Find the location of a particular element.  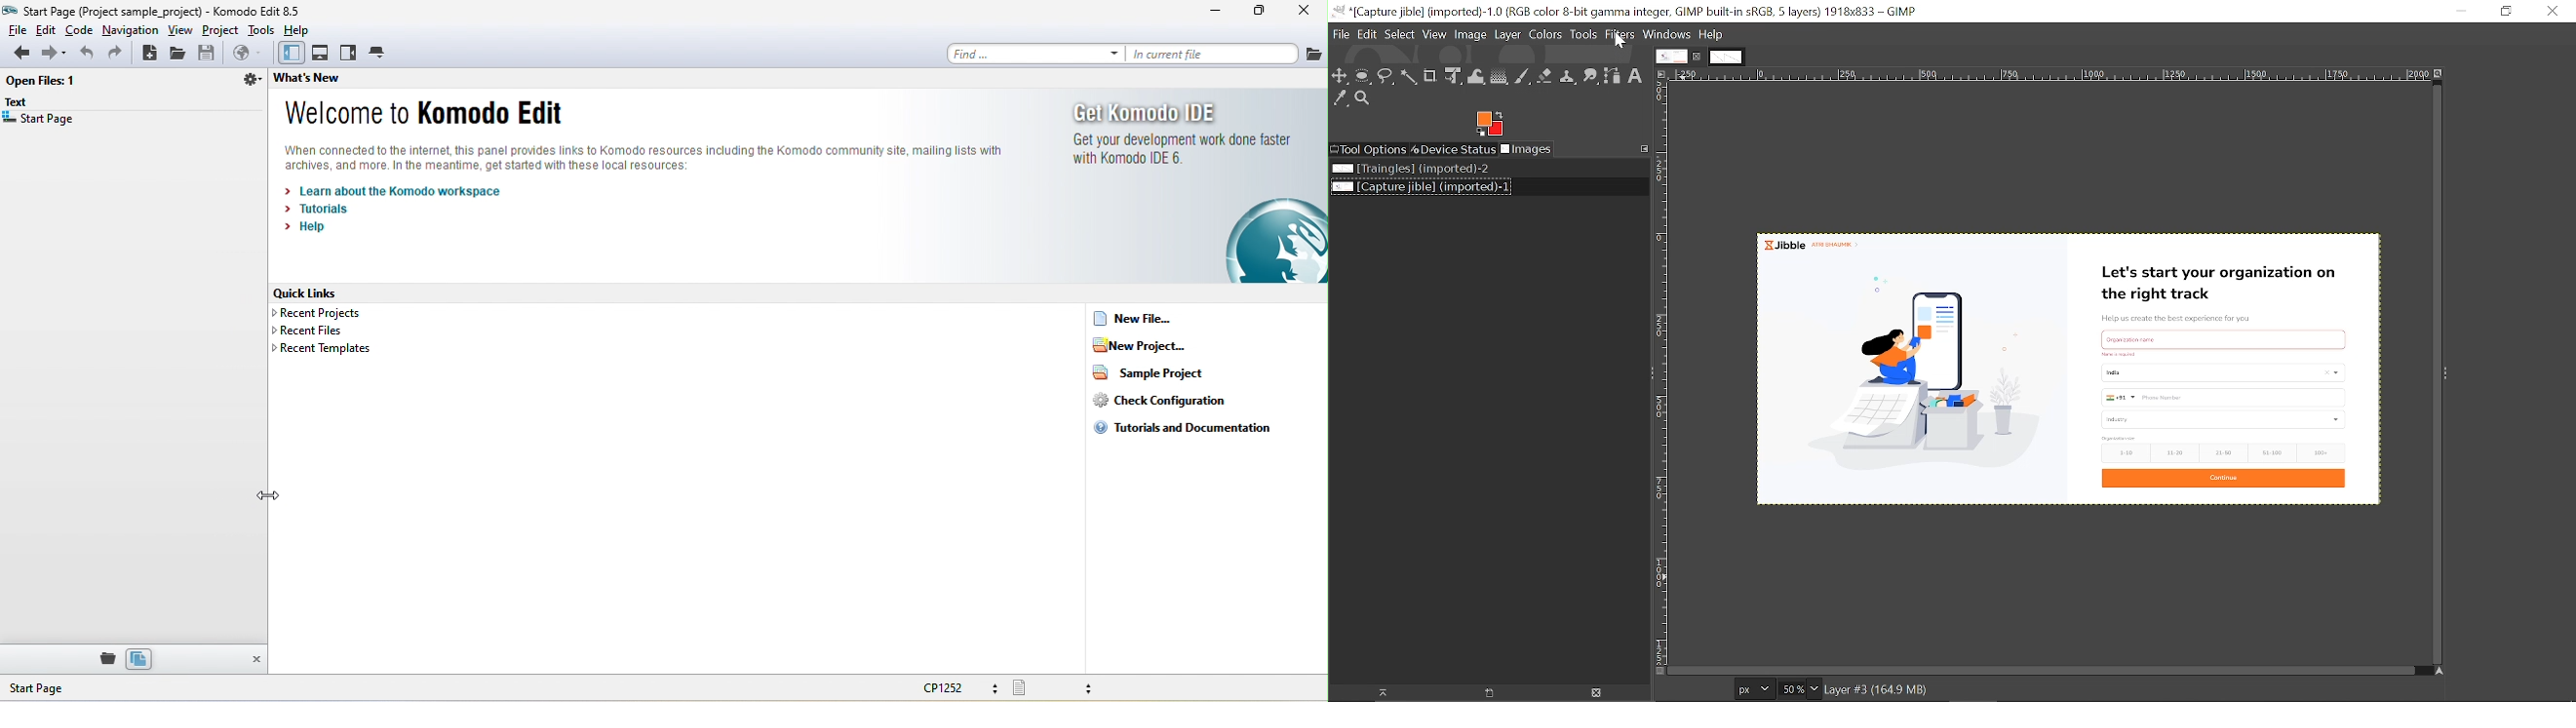

Let's start your organization on
the right track is located at coordinates (2215, 282).